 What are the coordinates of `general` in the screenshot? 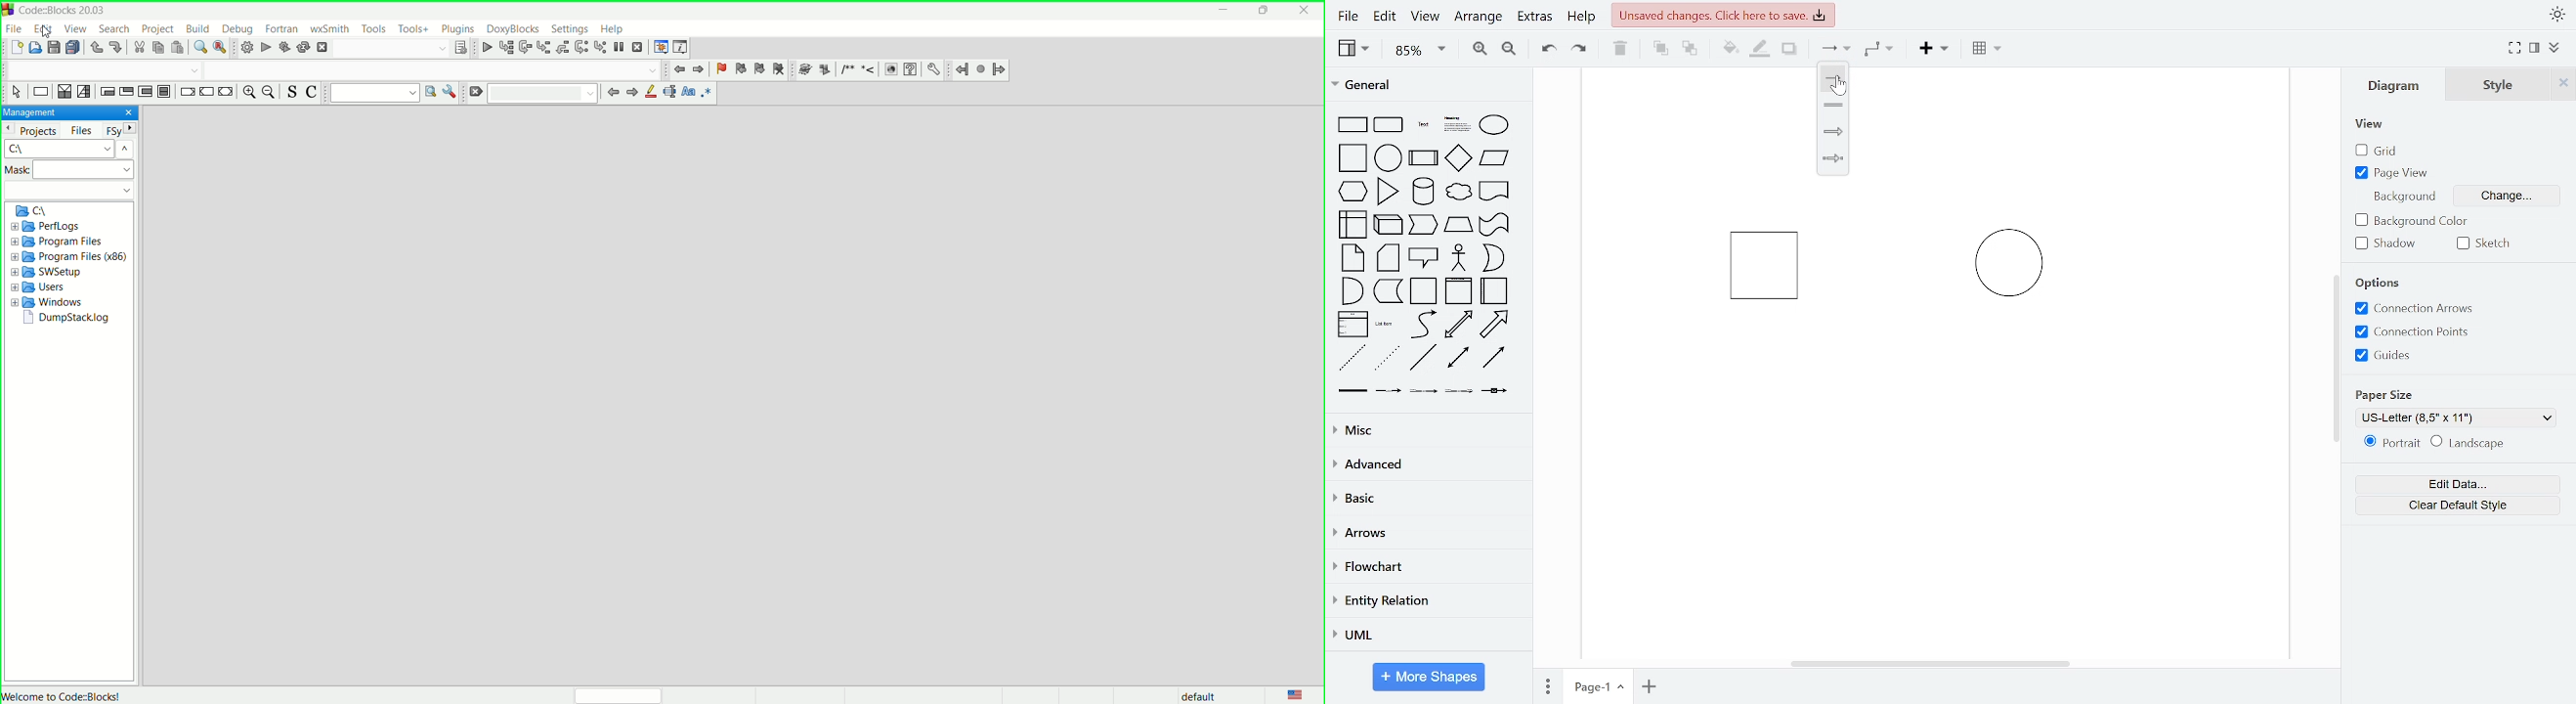 It's located at (1430, 87).